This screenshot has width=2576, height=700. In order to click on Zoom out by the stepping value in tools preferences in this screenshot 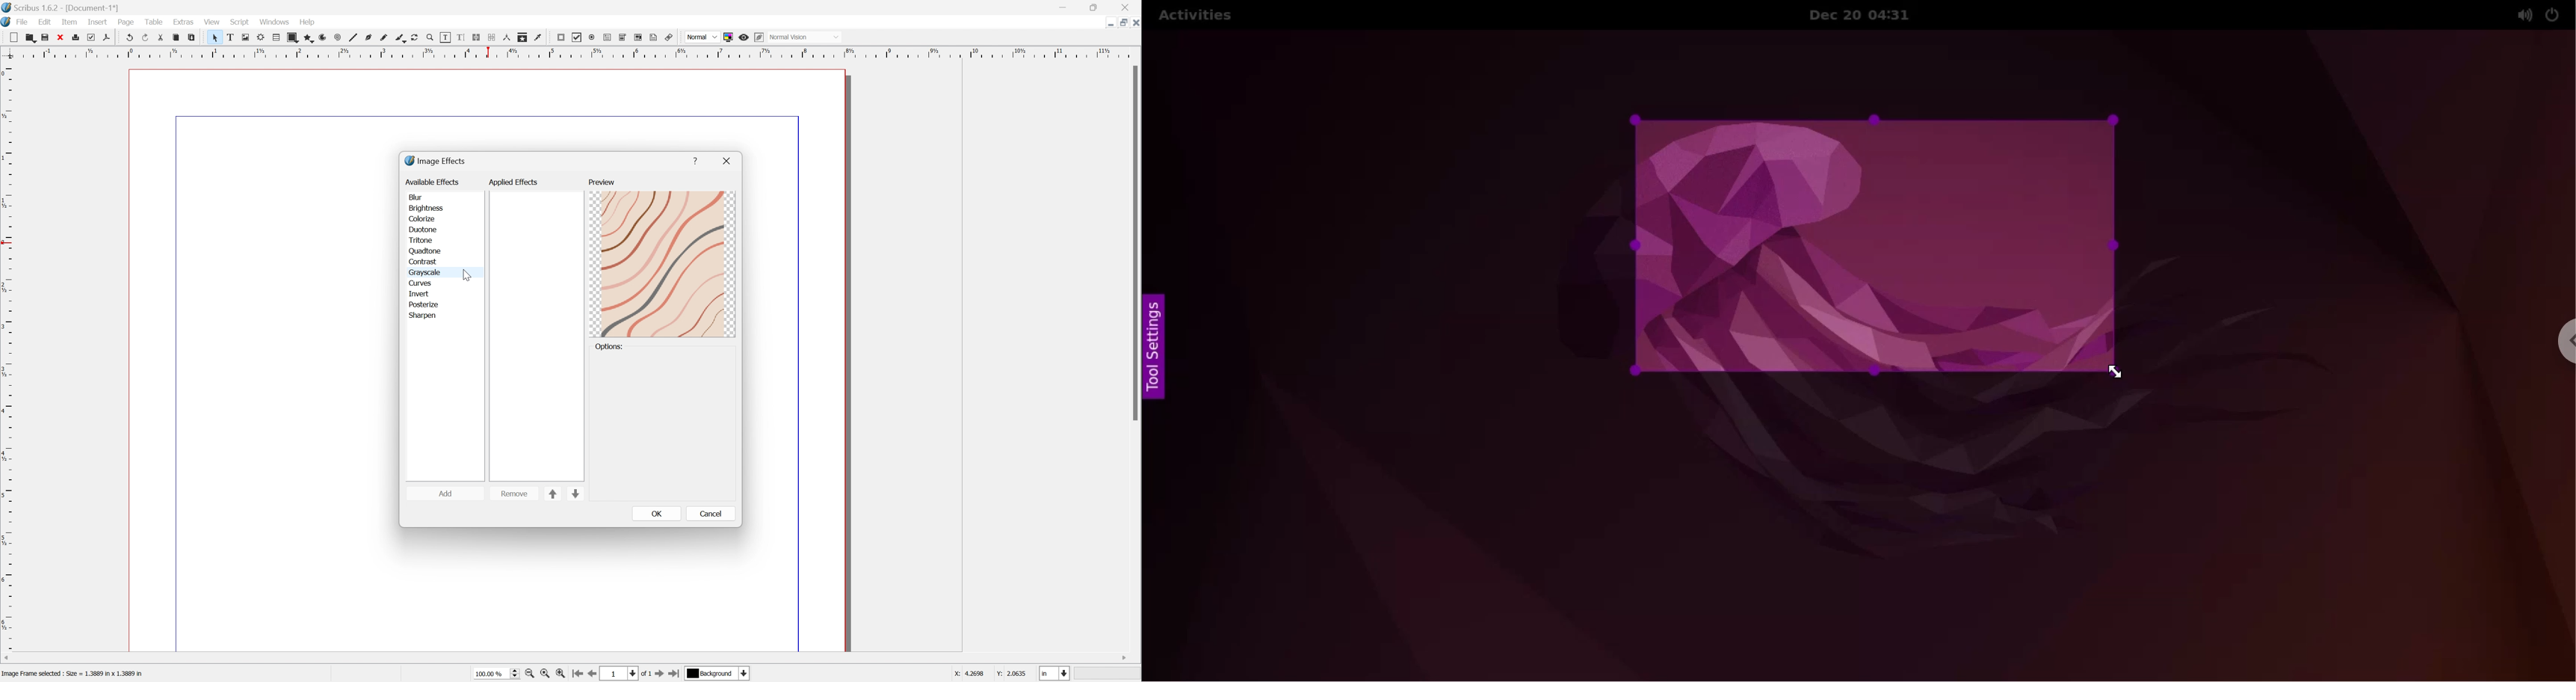, I will do `click(529, 675)`.